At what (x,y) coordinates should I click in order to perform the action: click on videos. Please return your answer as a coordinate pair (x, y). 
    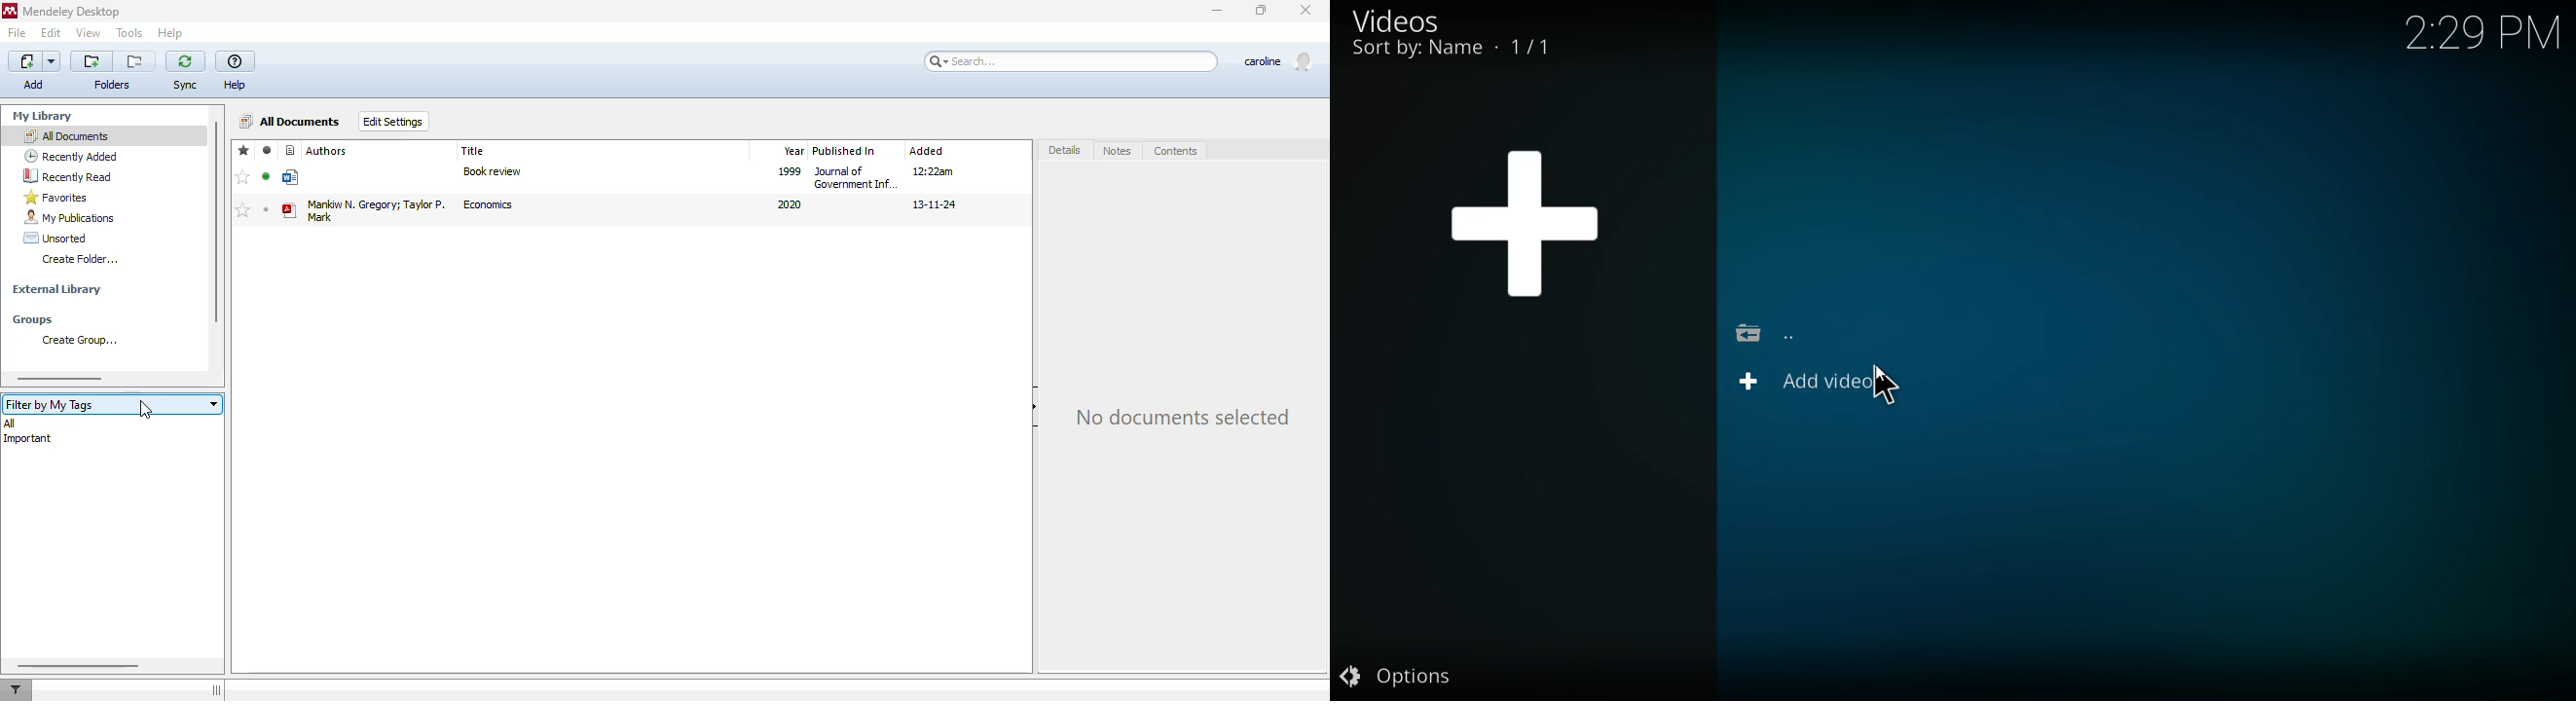
    Looking at the image, I should click on (1417, 20).